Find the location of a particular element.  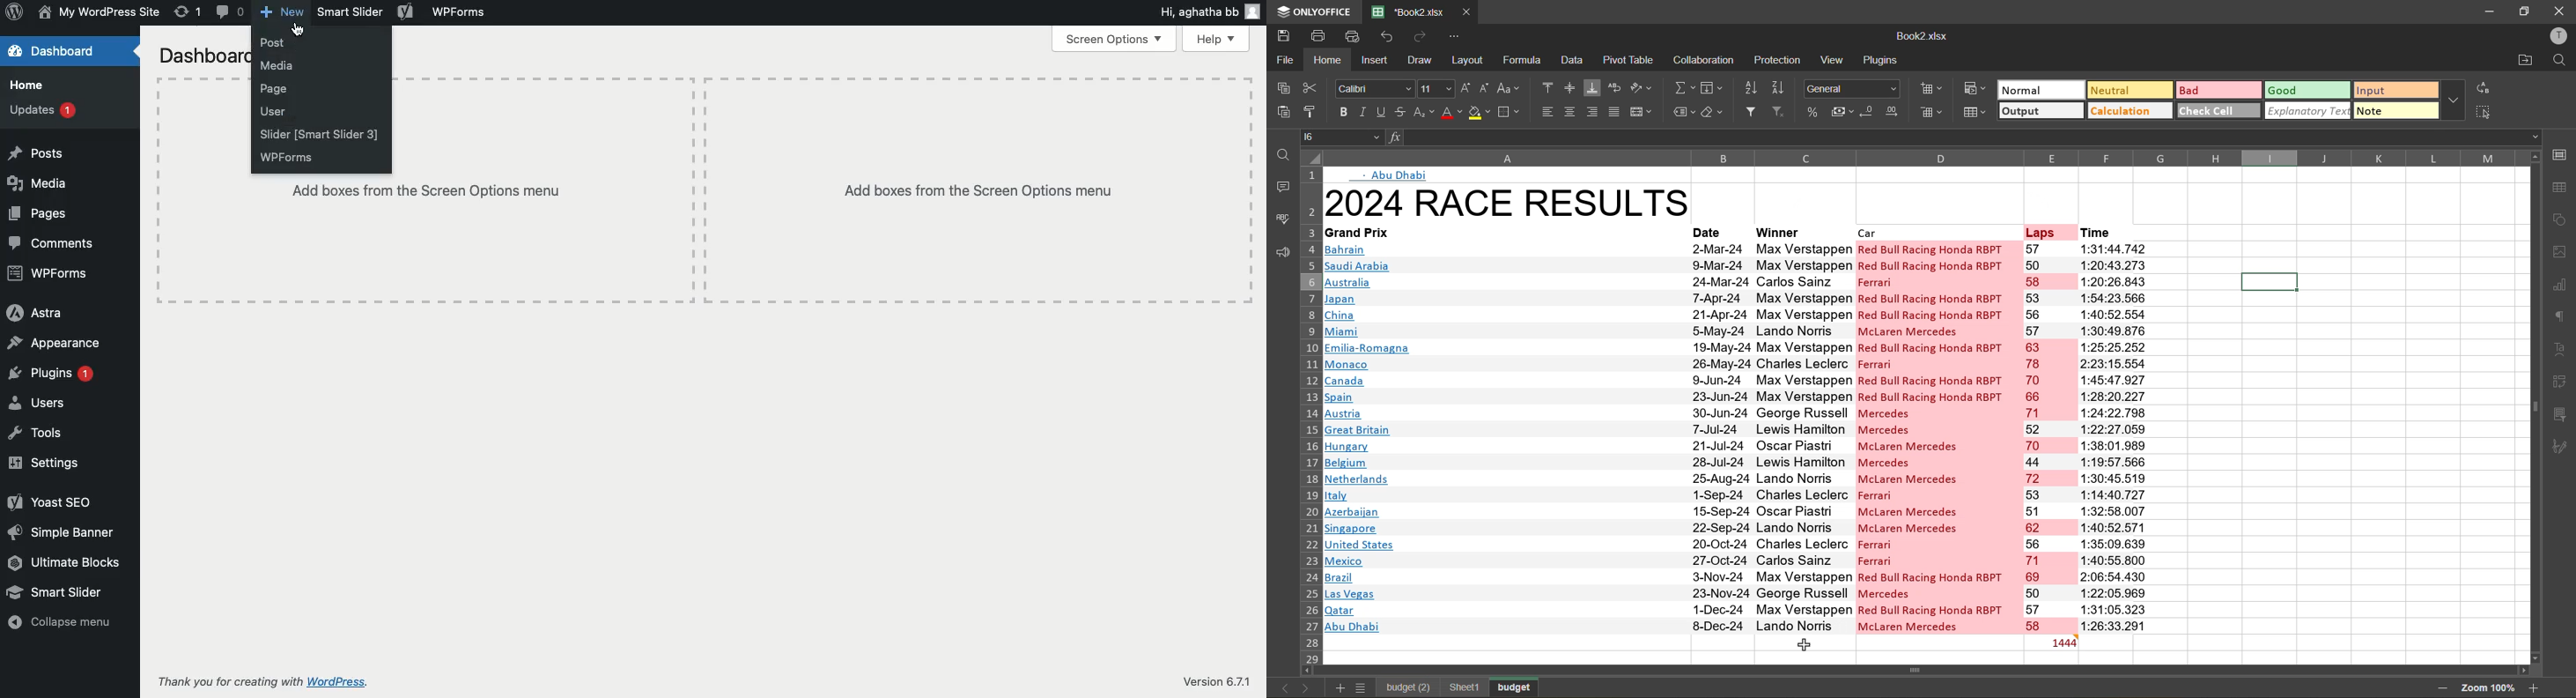

home is located at coordinates (1331, 59).